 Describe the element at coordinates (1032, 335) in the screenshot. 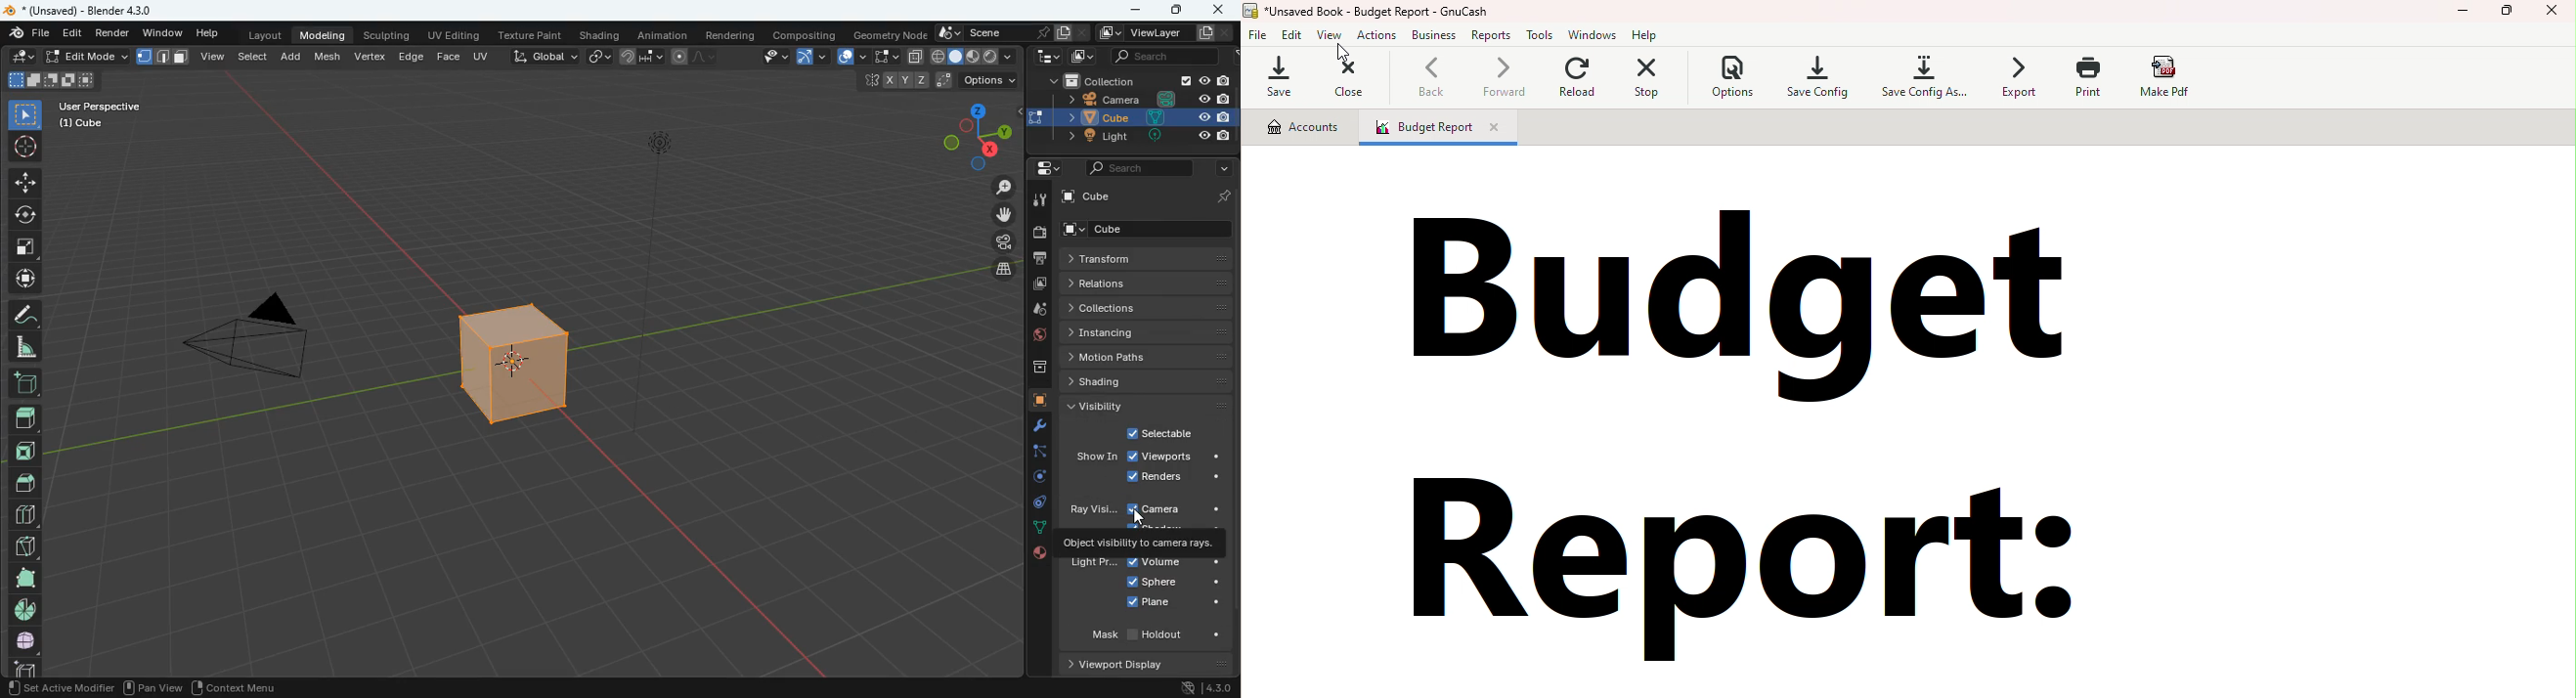

I see `globe` at that location.